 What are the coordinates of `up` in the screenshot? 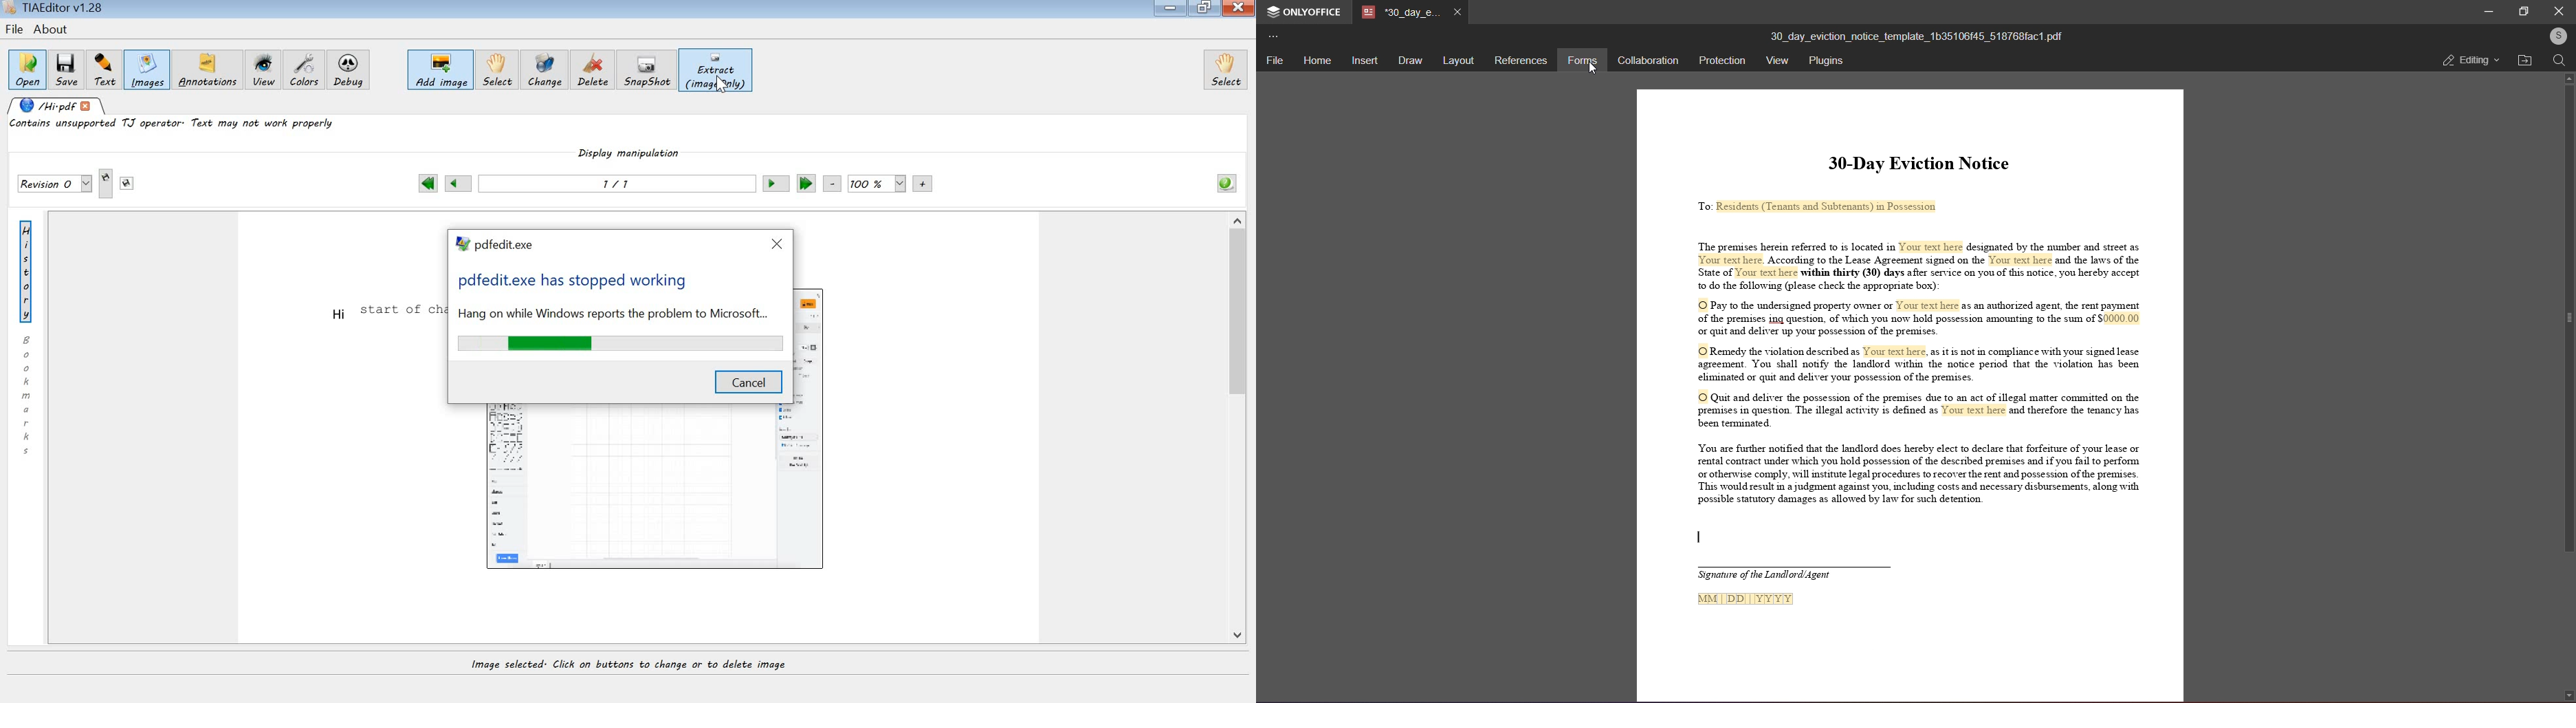 It's located at (2566, 79).